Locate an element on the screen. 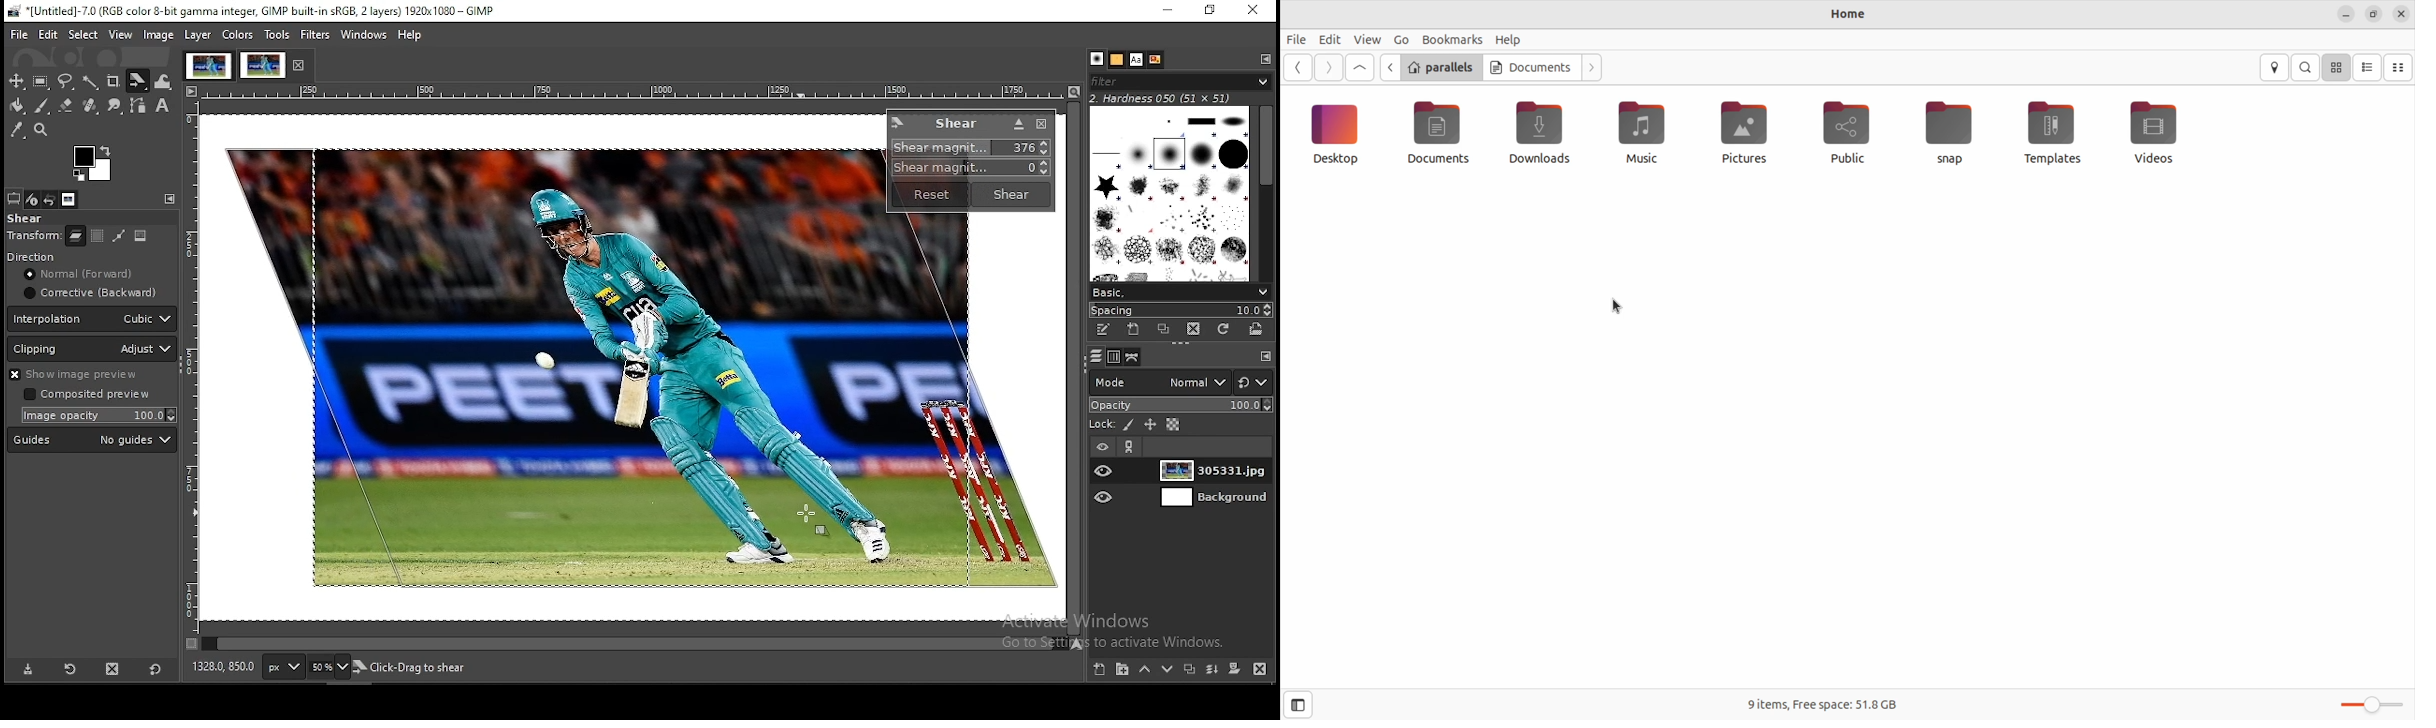 This screenshot has height=728, width=2436. image is located at coordinates (140, 235).